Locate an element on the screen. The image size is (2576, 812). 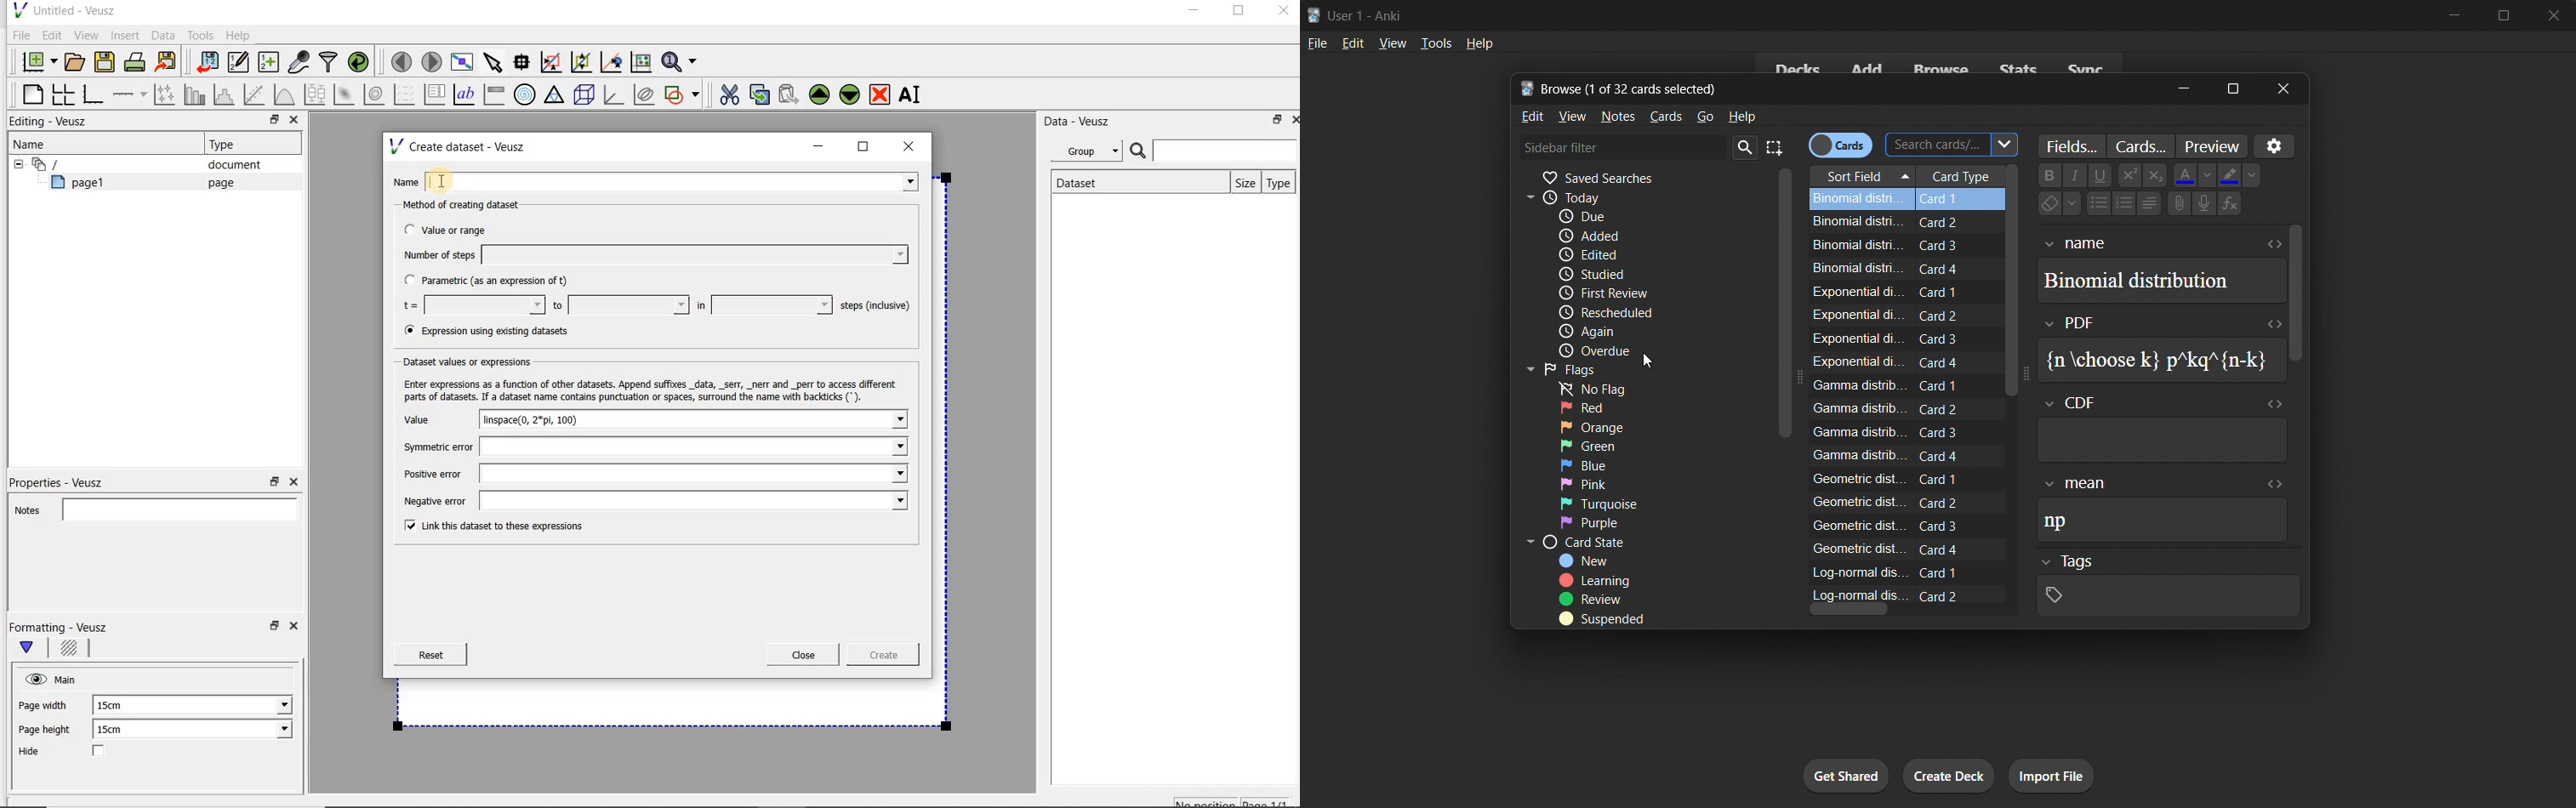
import file is located at coordinates (2056, 774).